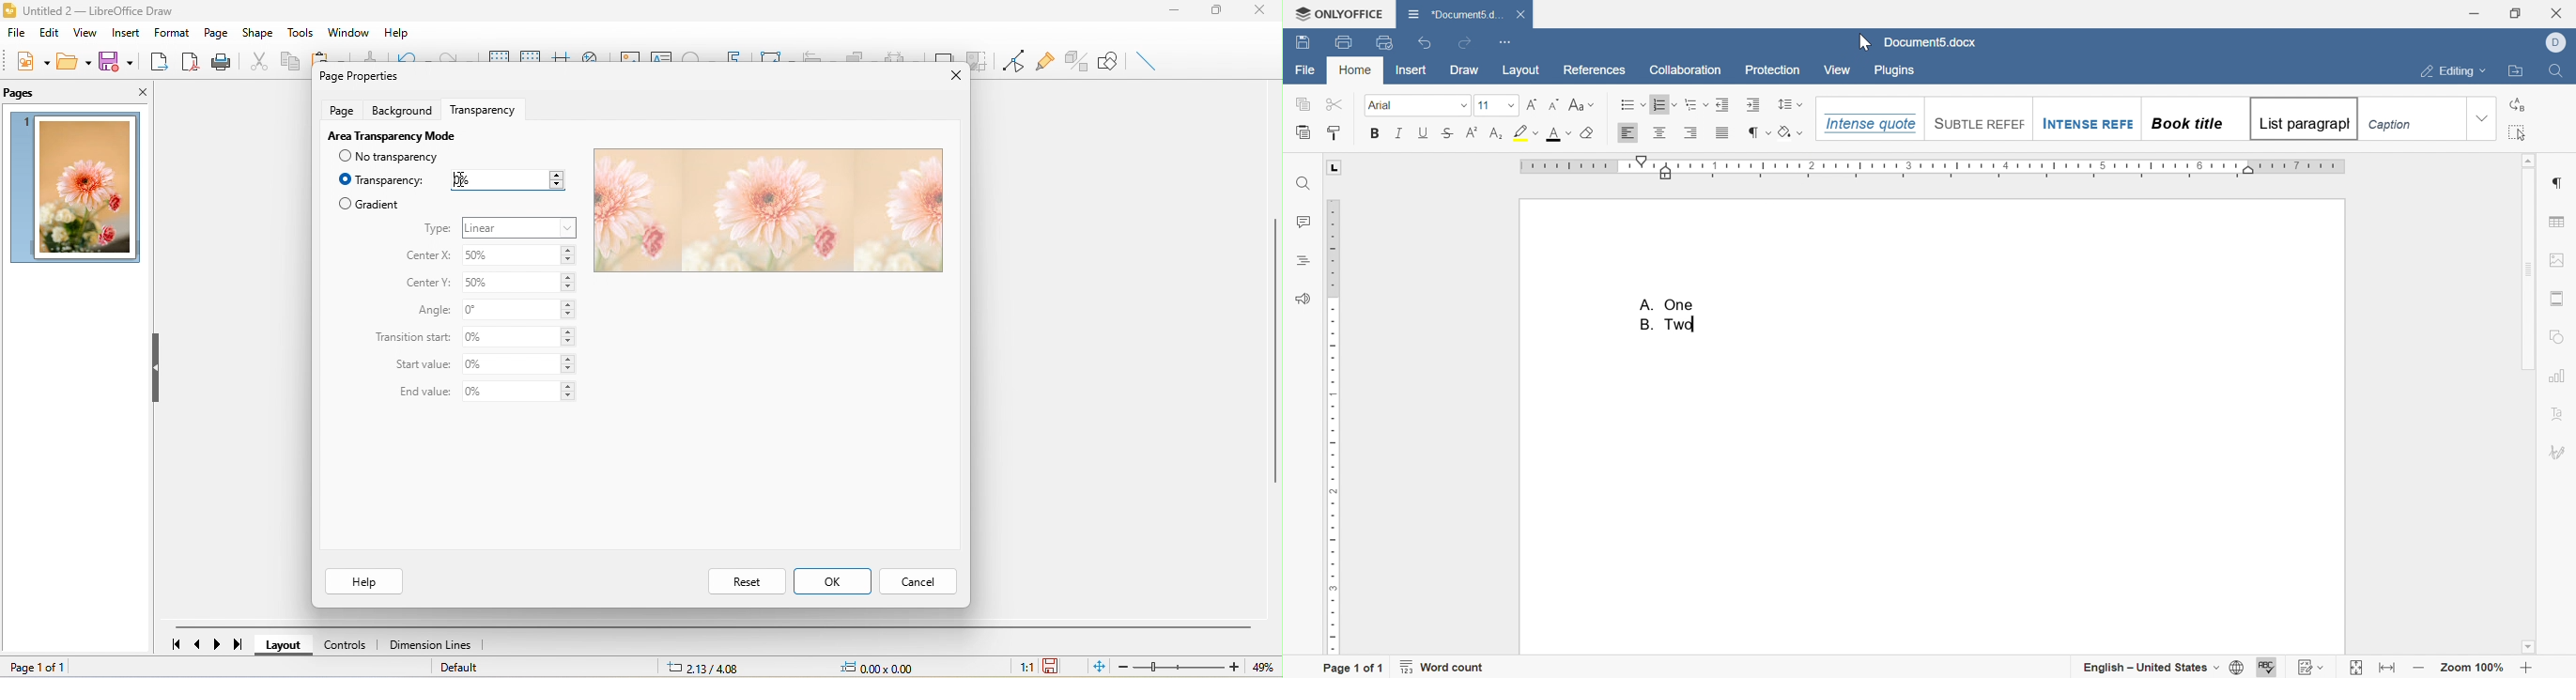 The height and width of the screenshot is (700, 2576). What do you see at coordinates (2143, 119) in the screenshot?
I see `Heading styles` at bounding box center [2143, 119].